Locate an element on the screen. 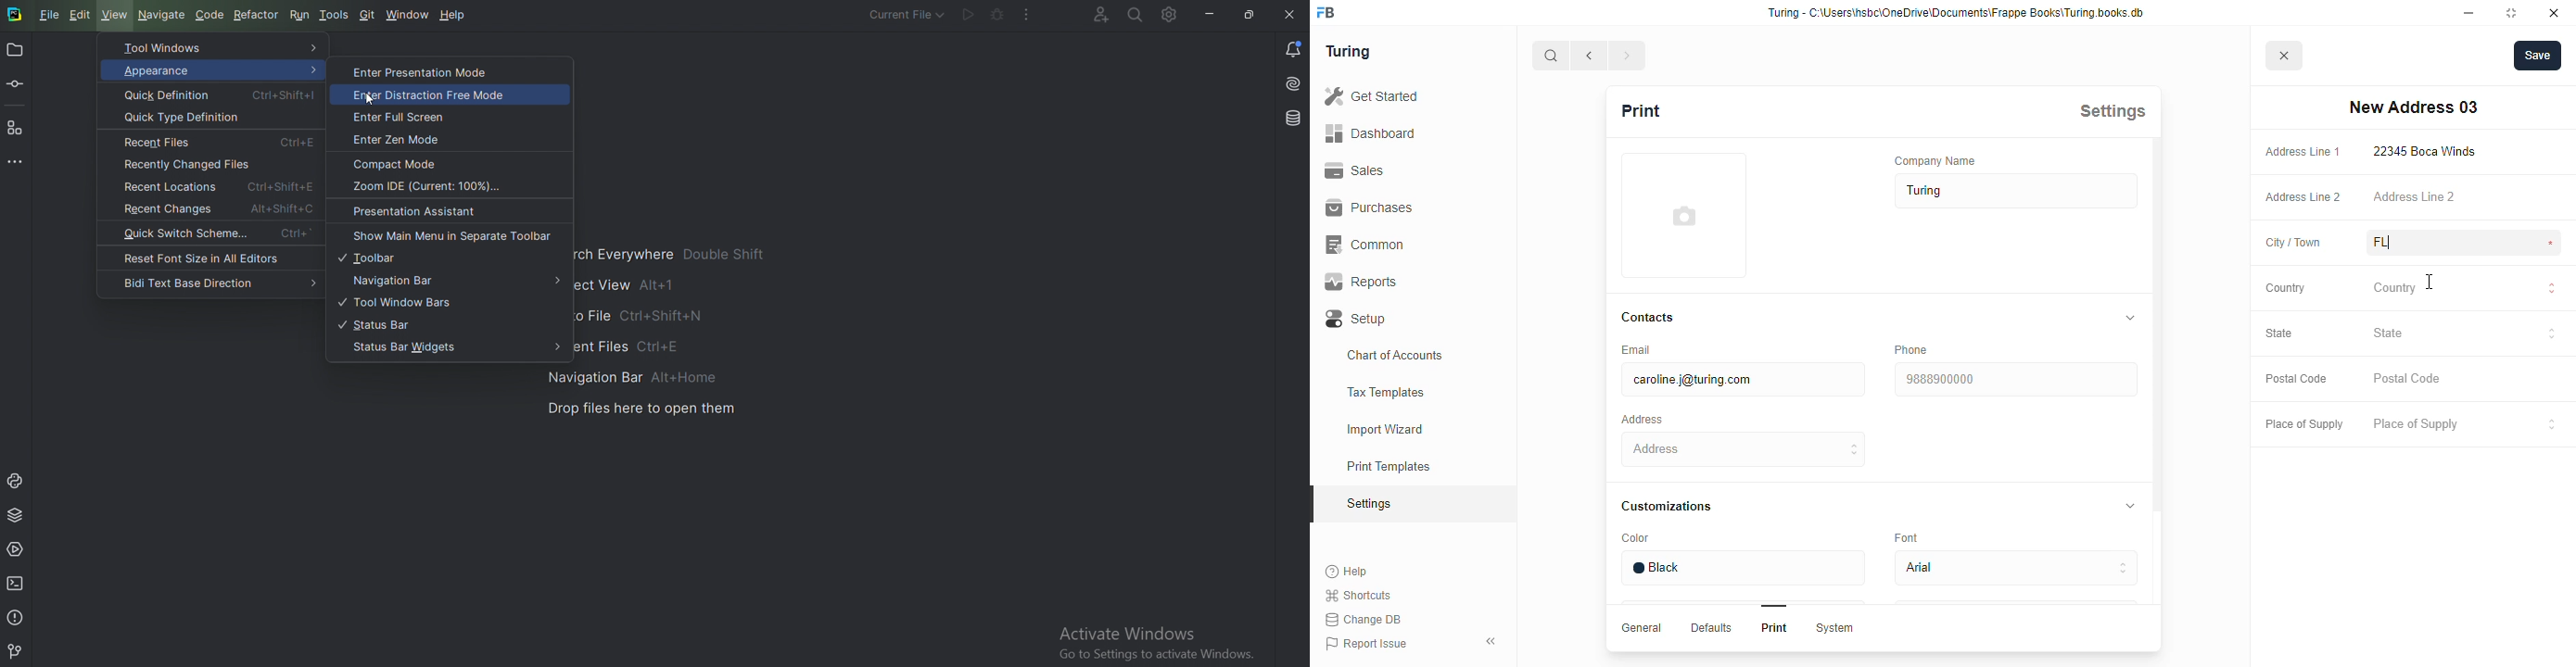 The width and height of the screenshot is (2576, 672). System is located at coordinates (1834, 628).